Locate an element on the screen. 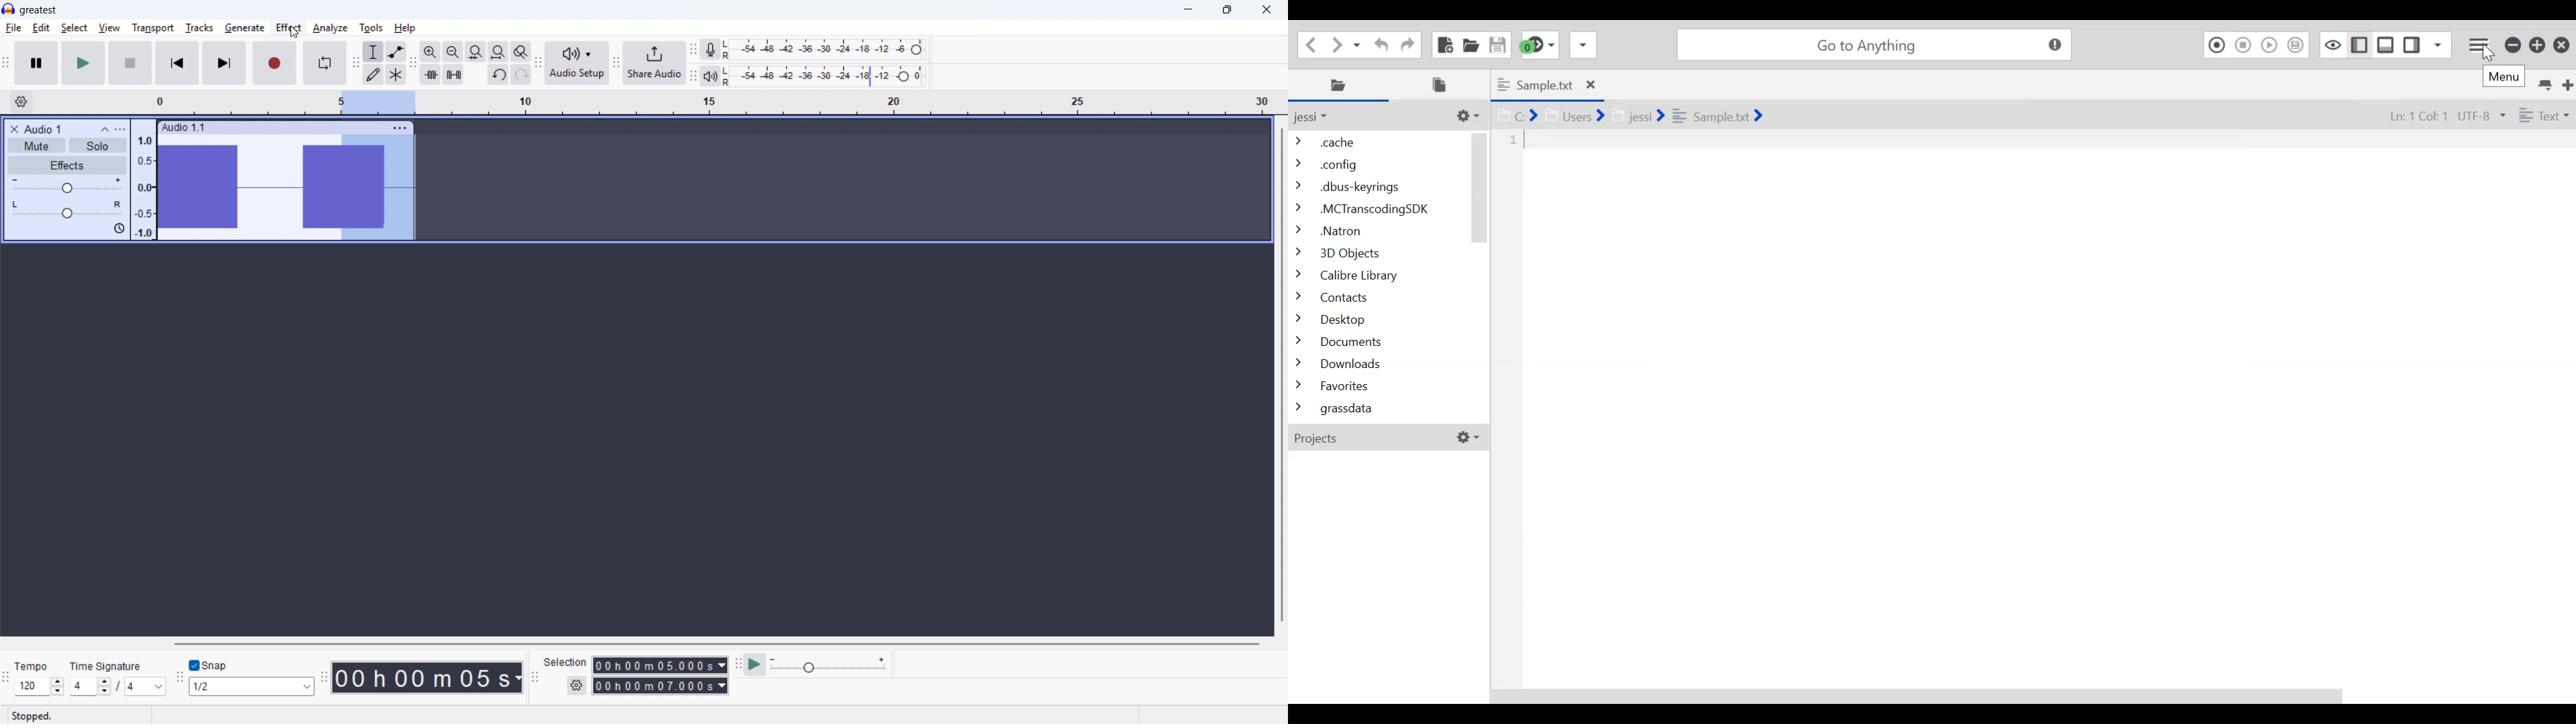  file is located at coordinates (13, 29).